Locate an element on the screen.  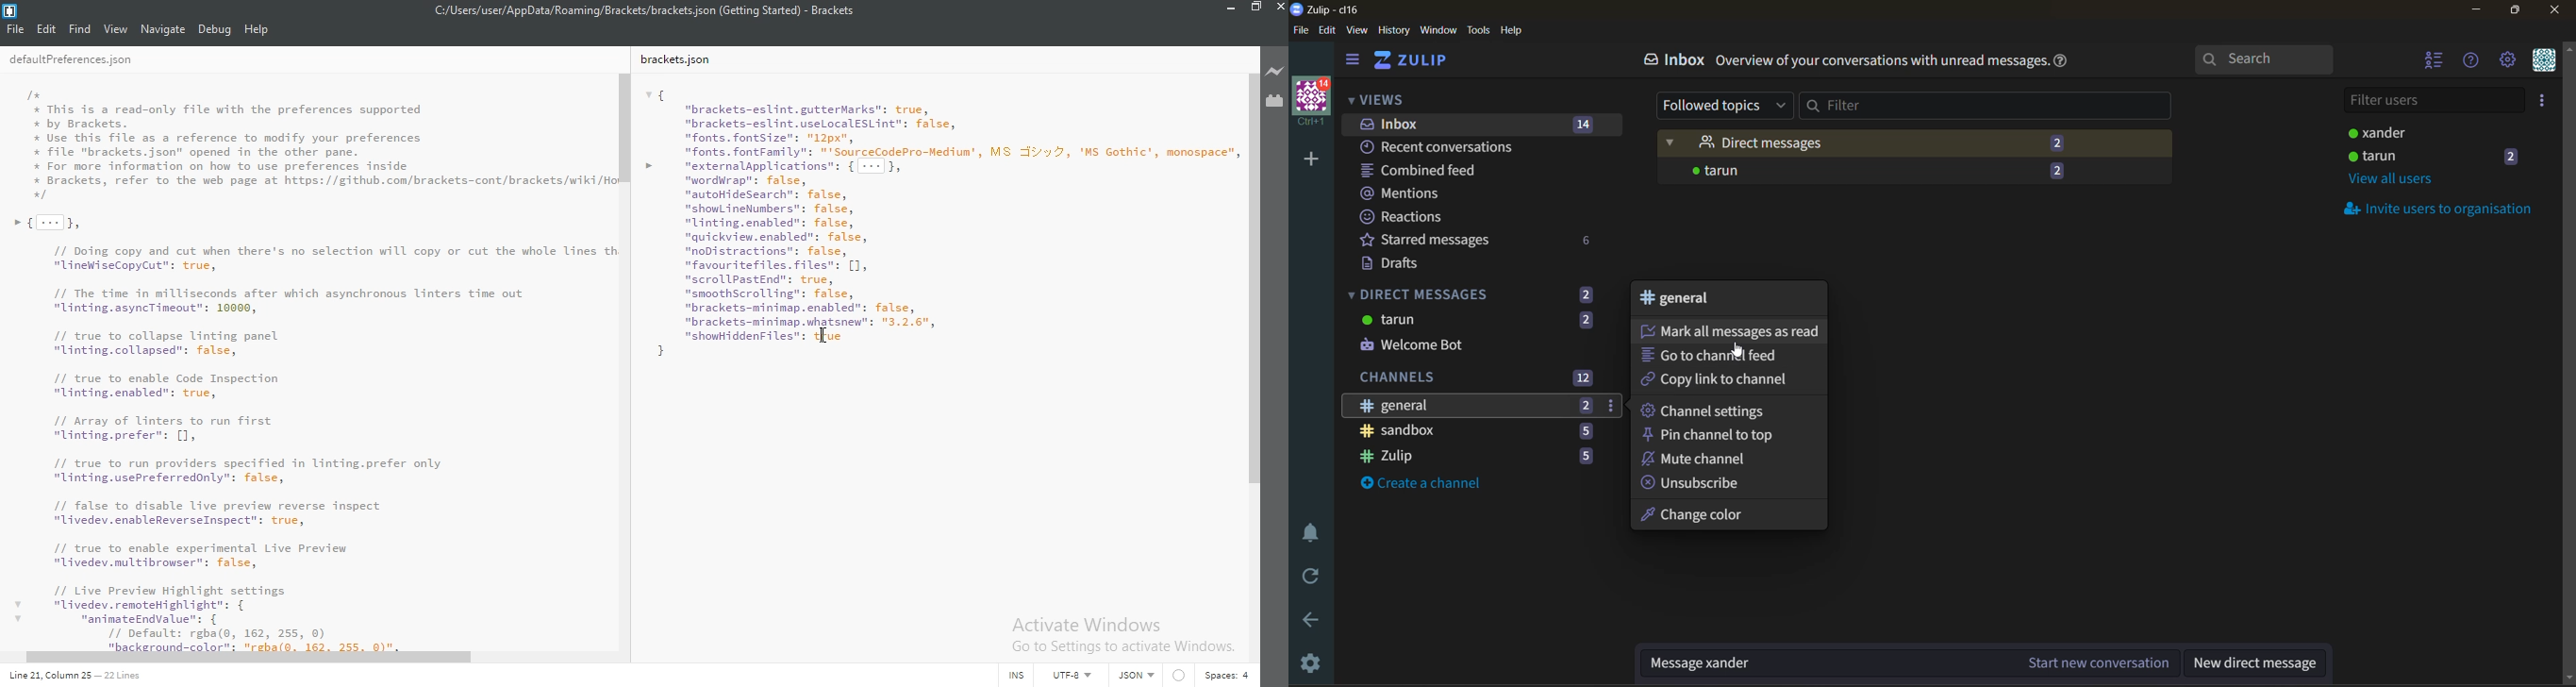
scroll bar is located at coordinates (623, 126).